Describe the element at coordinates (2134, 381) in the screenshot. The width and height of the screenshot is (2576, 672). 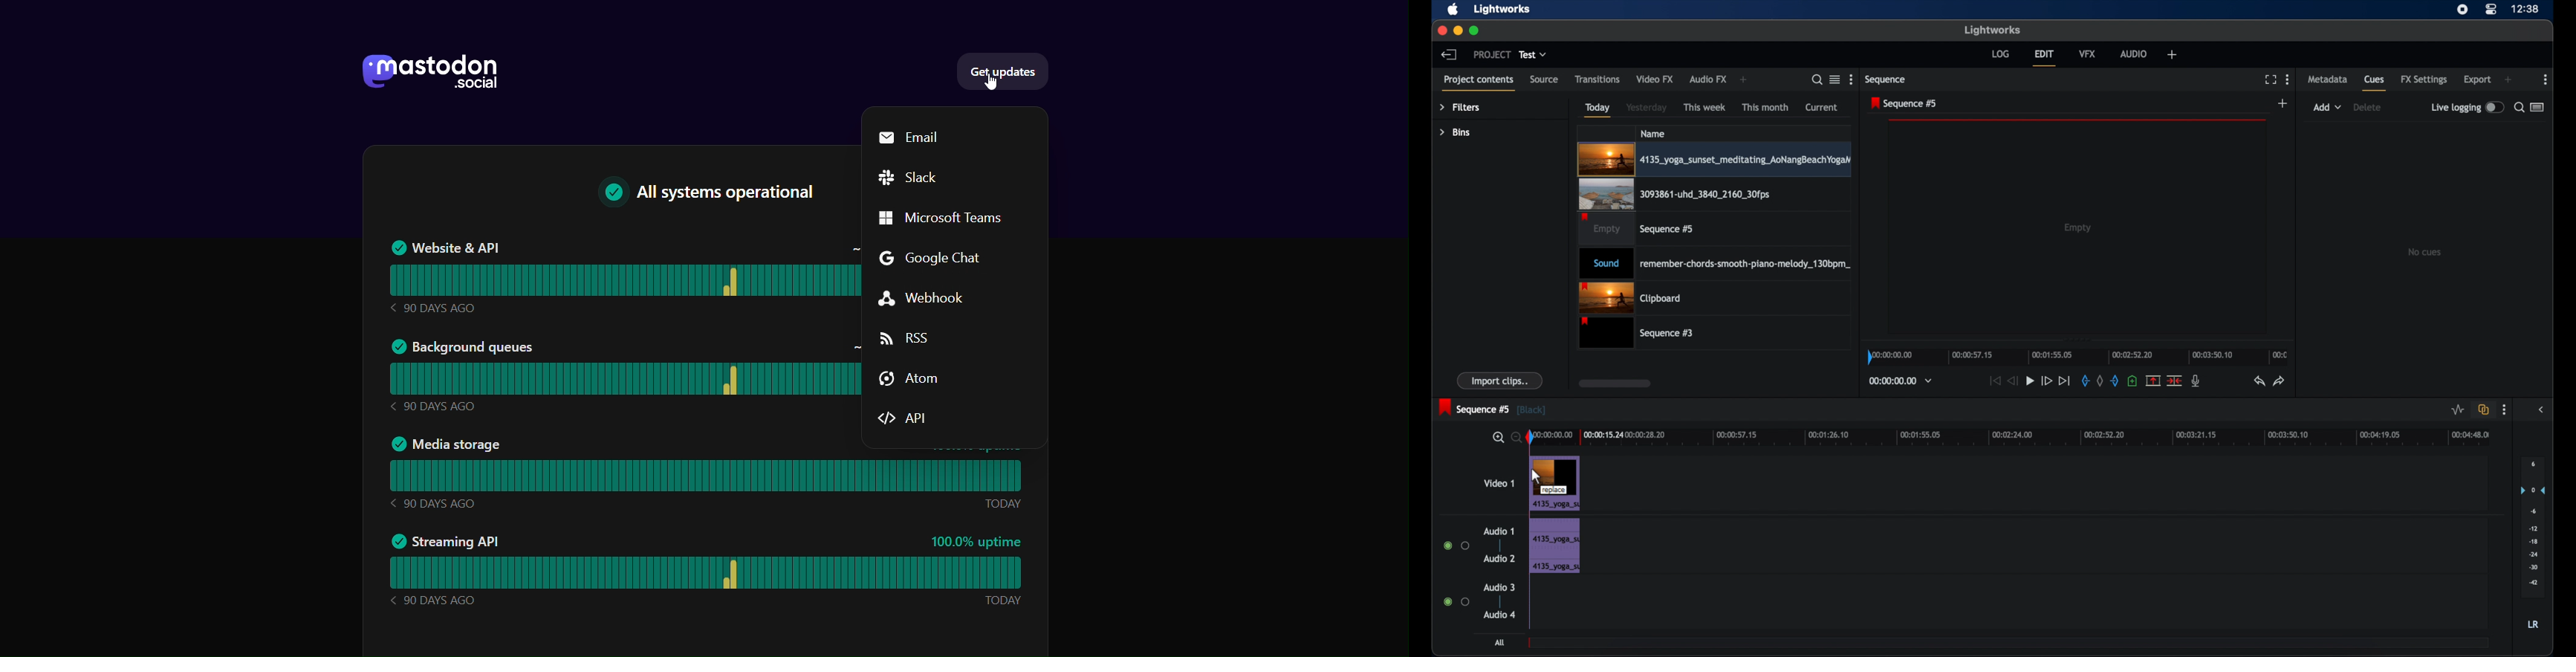
I see `add a cue at current position` at that location.